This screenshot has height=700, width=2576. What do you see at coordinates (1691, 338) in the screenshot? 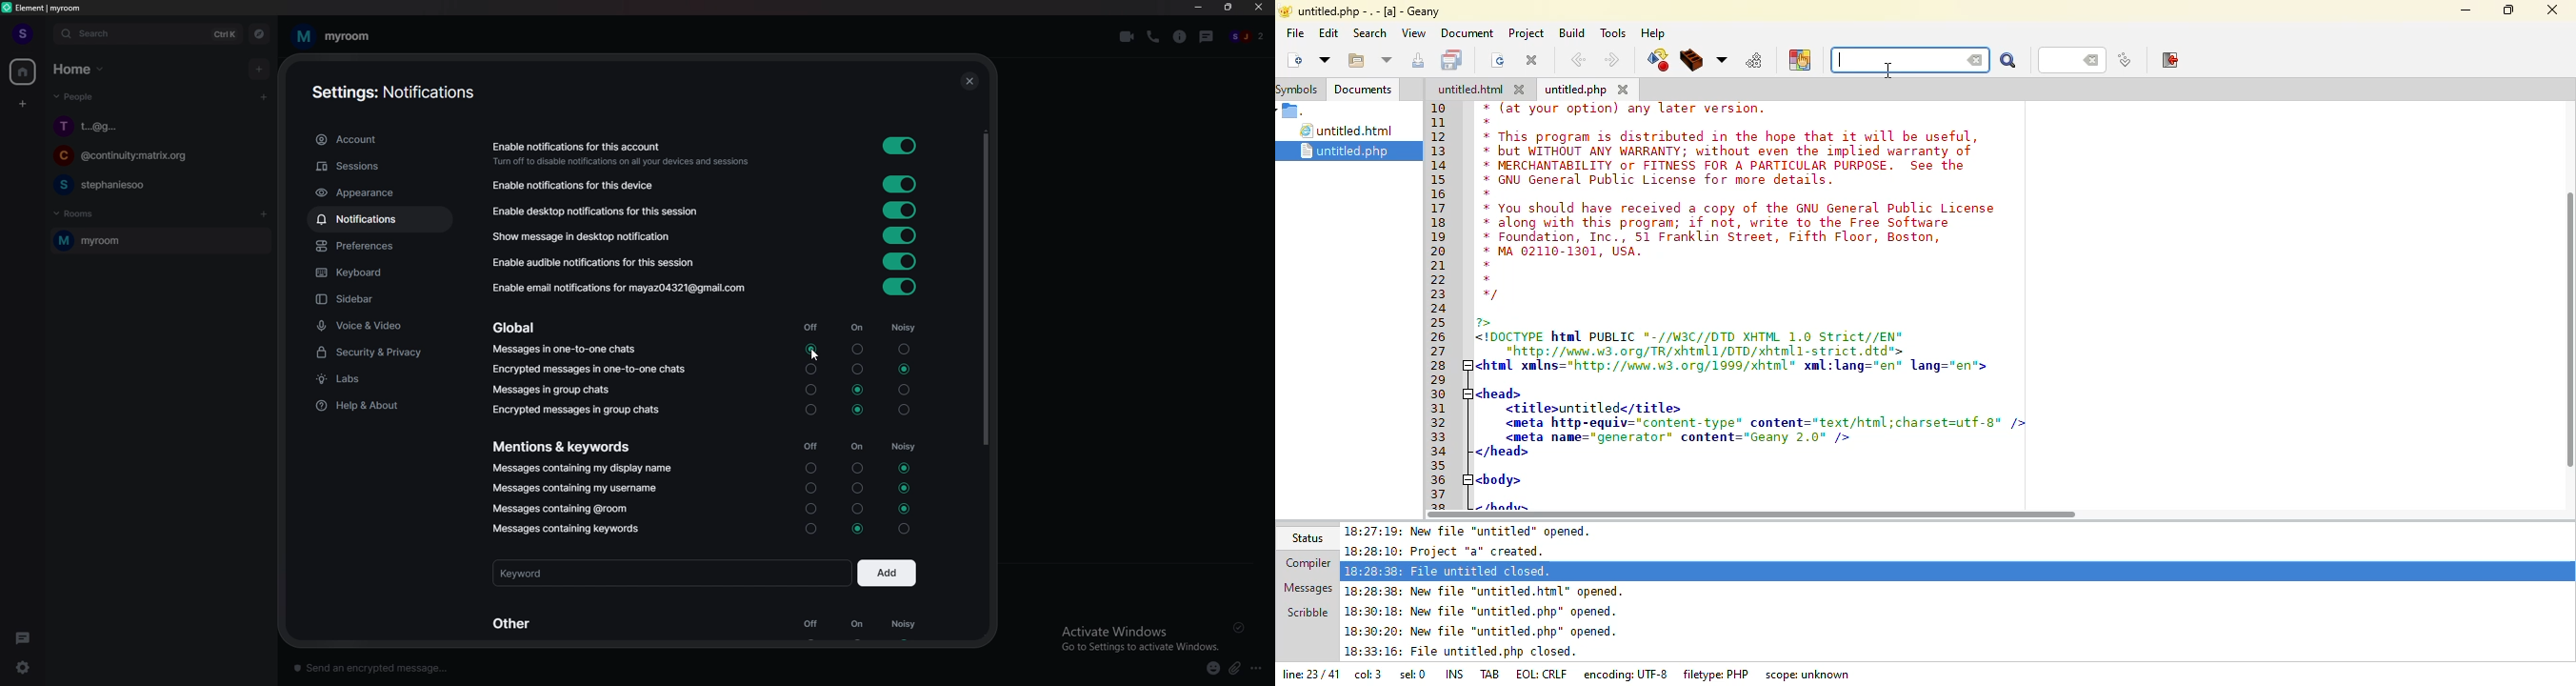
I see `<!DOCTYPE html PUBLIC "-//W3C//DTD XHTML 1.0 Strict//EN"` at bounding box center [1691, 338].